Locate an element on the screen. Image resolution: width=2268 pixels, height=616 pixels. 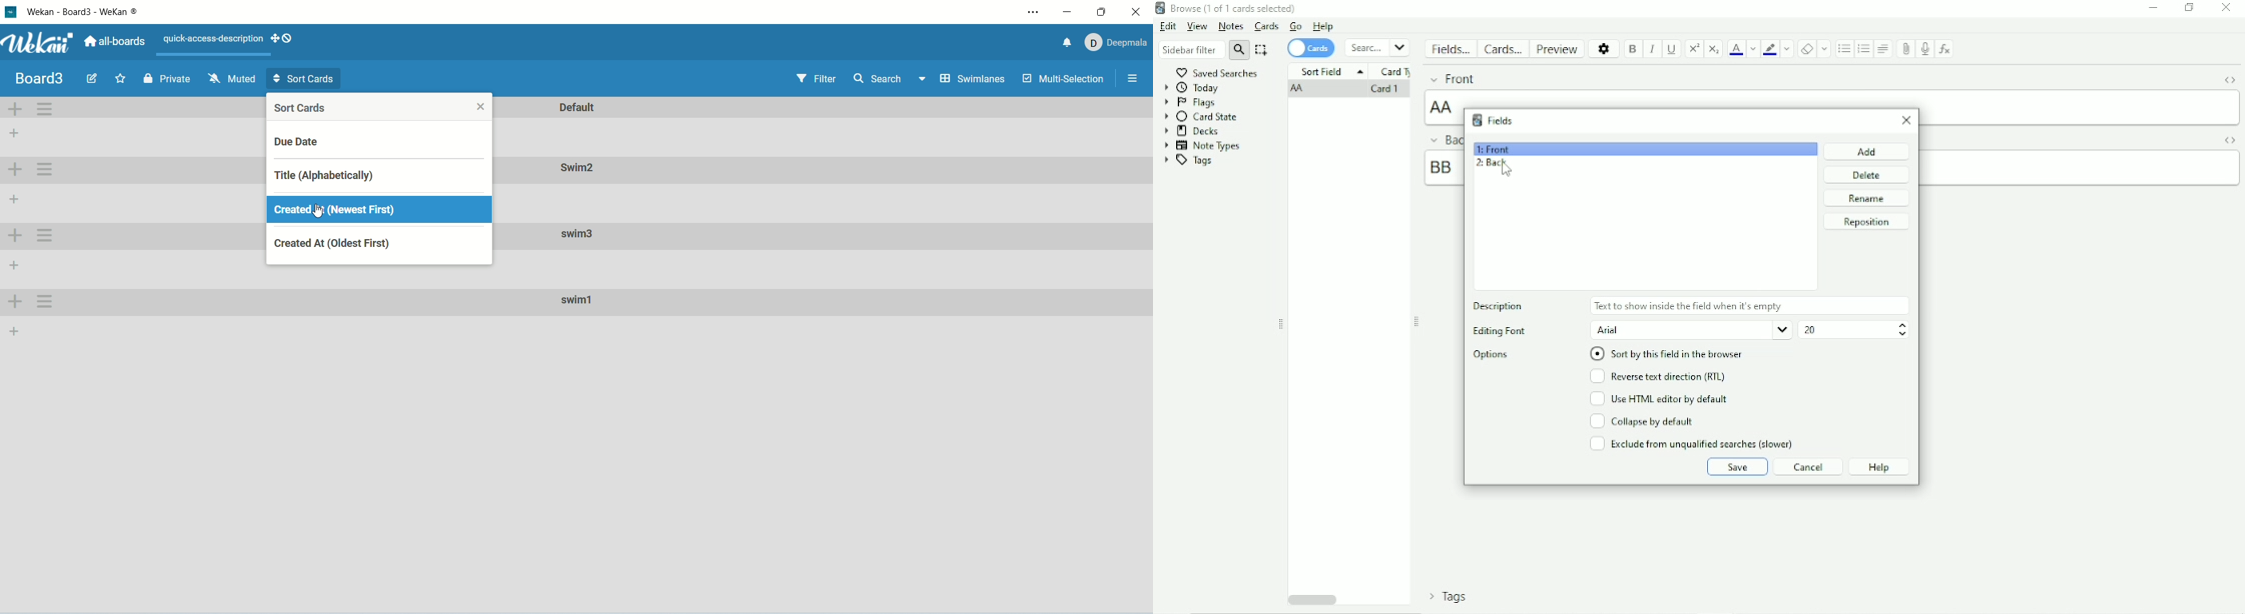
Saved Searches is located at coordinates (1219, 72).